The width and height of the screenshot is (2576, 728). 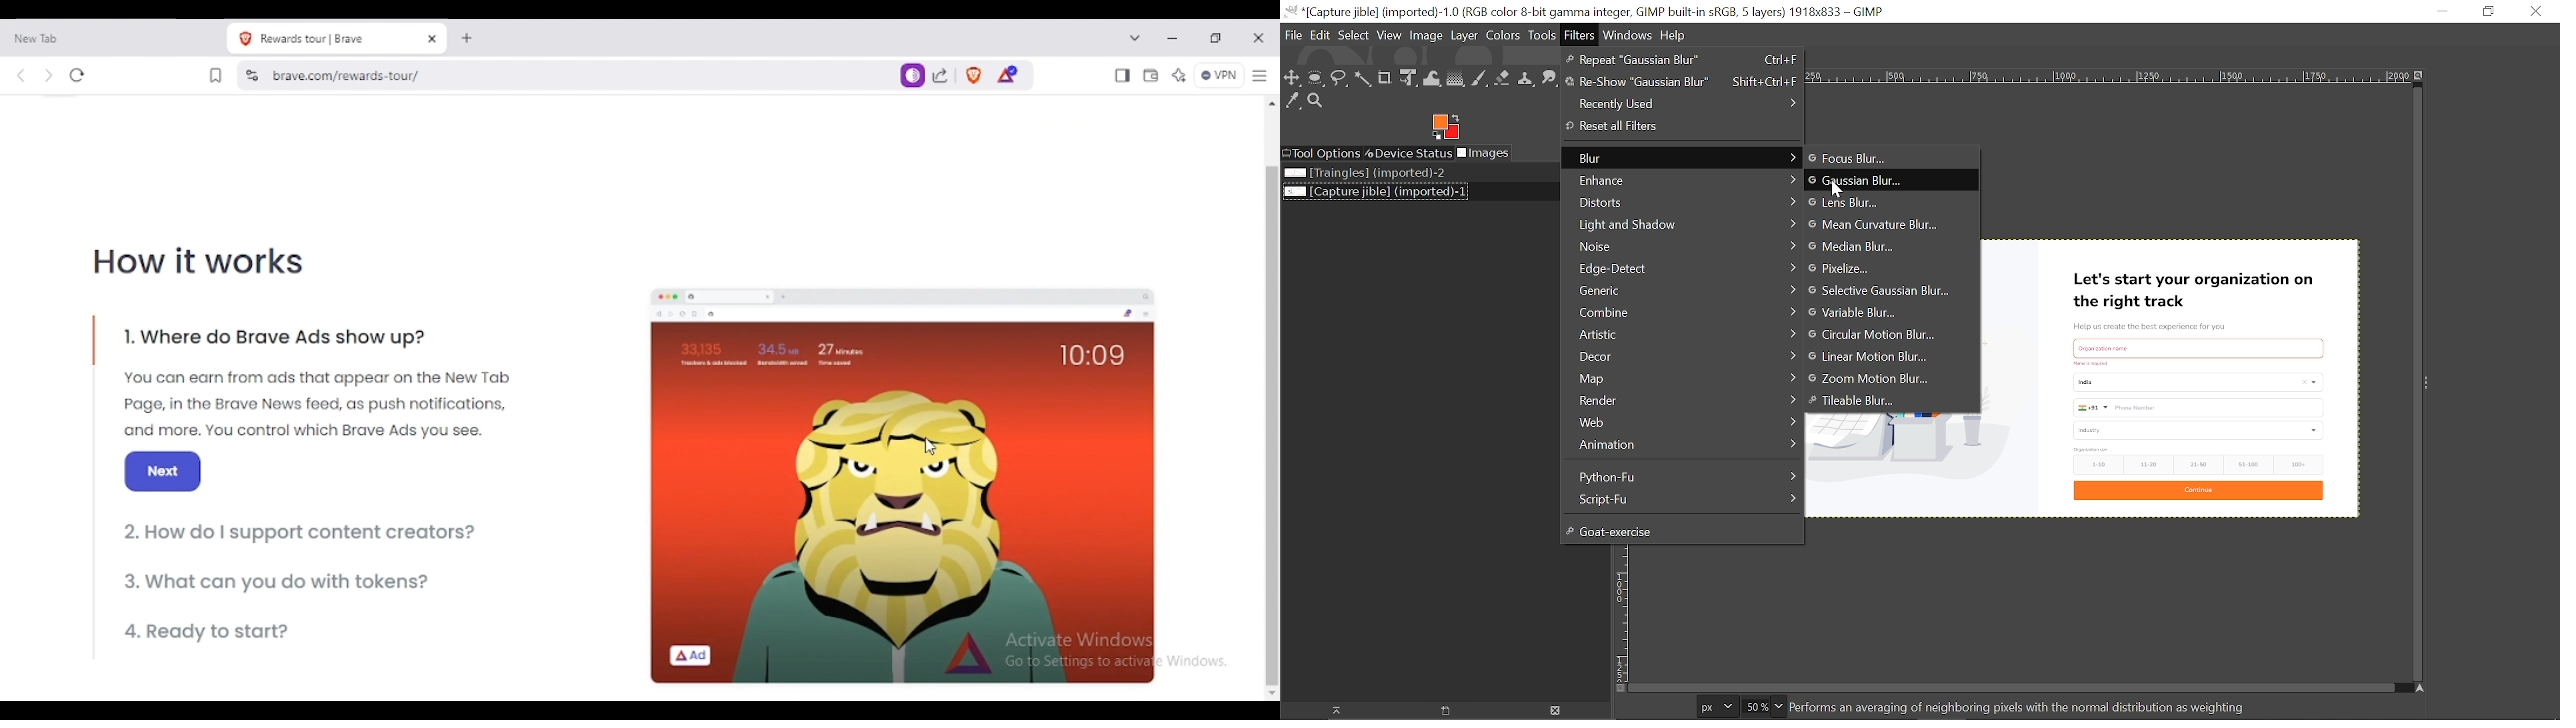 What do you see at coordinates (2534, 12) in the screenshot?
I see `Close` at bounding box center [2534, 12].